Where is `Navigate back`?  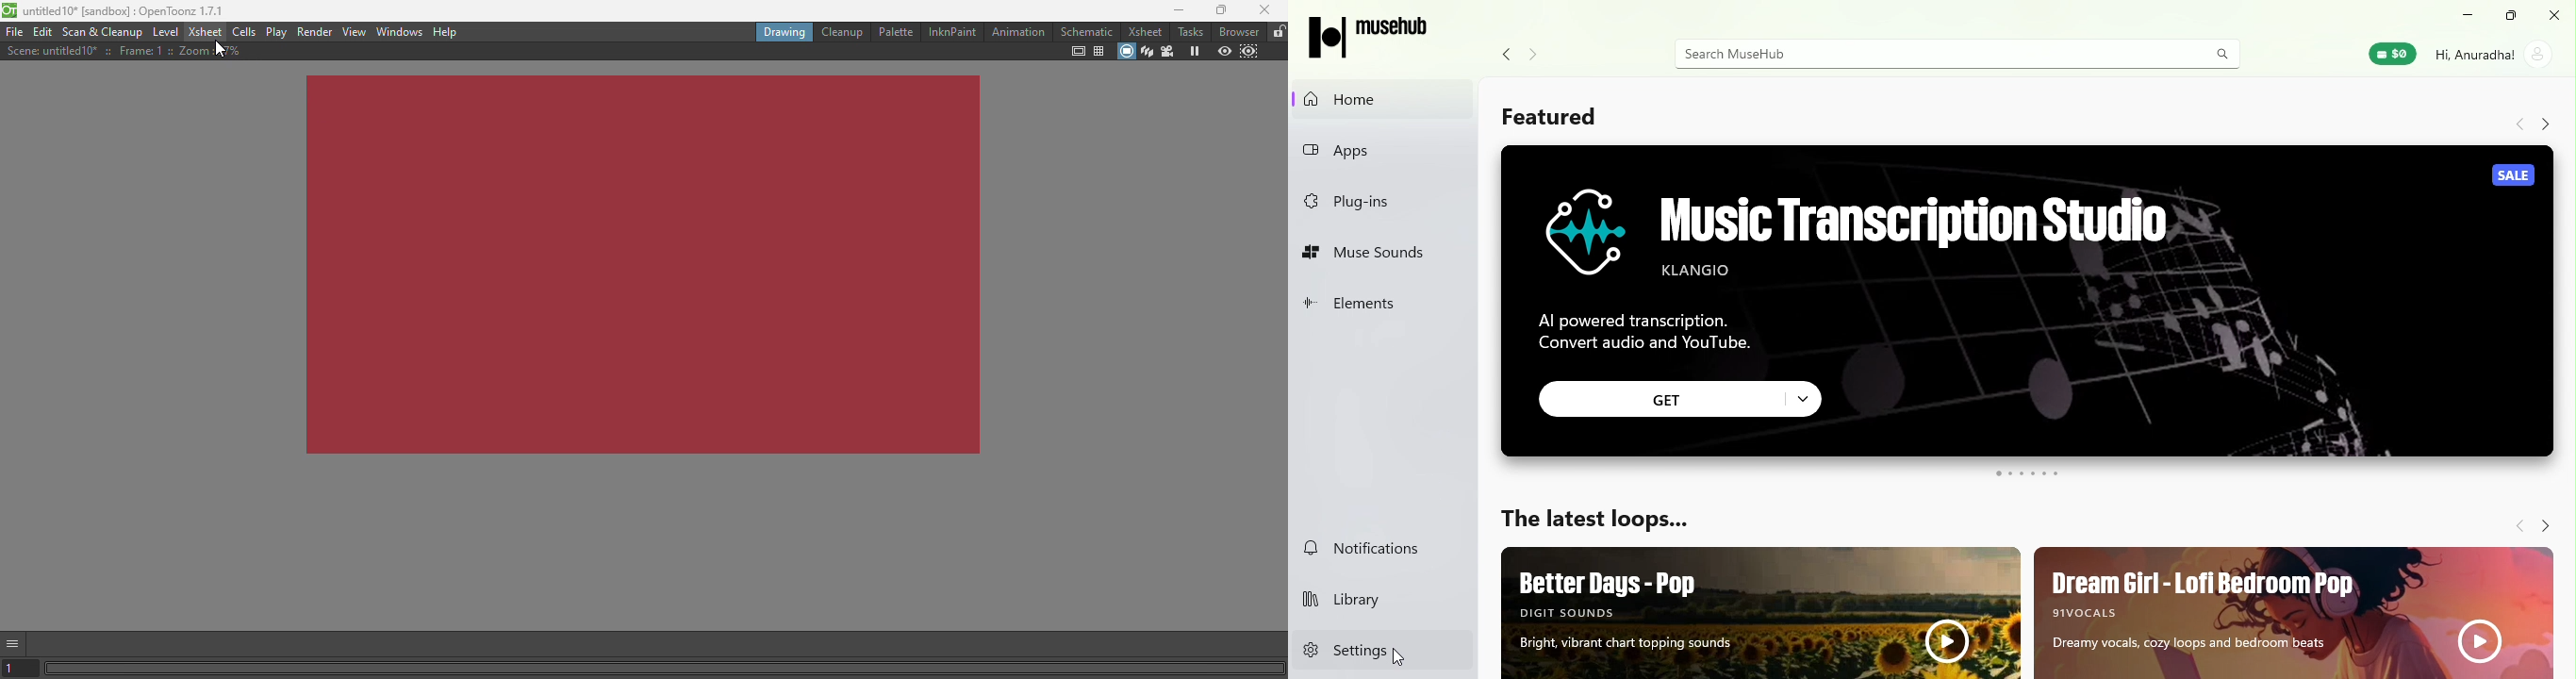 Navigate back is located at coordinates (2518, 124).